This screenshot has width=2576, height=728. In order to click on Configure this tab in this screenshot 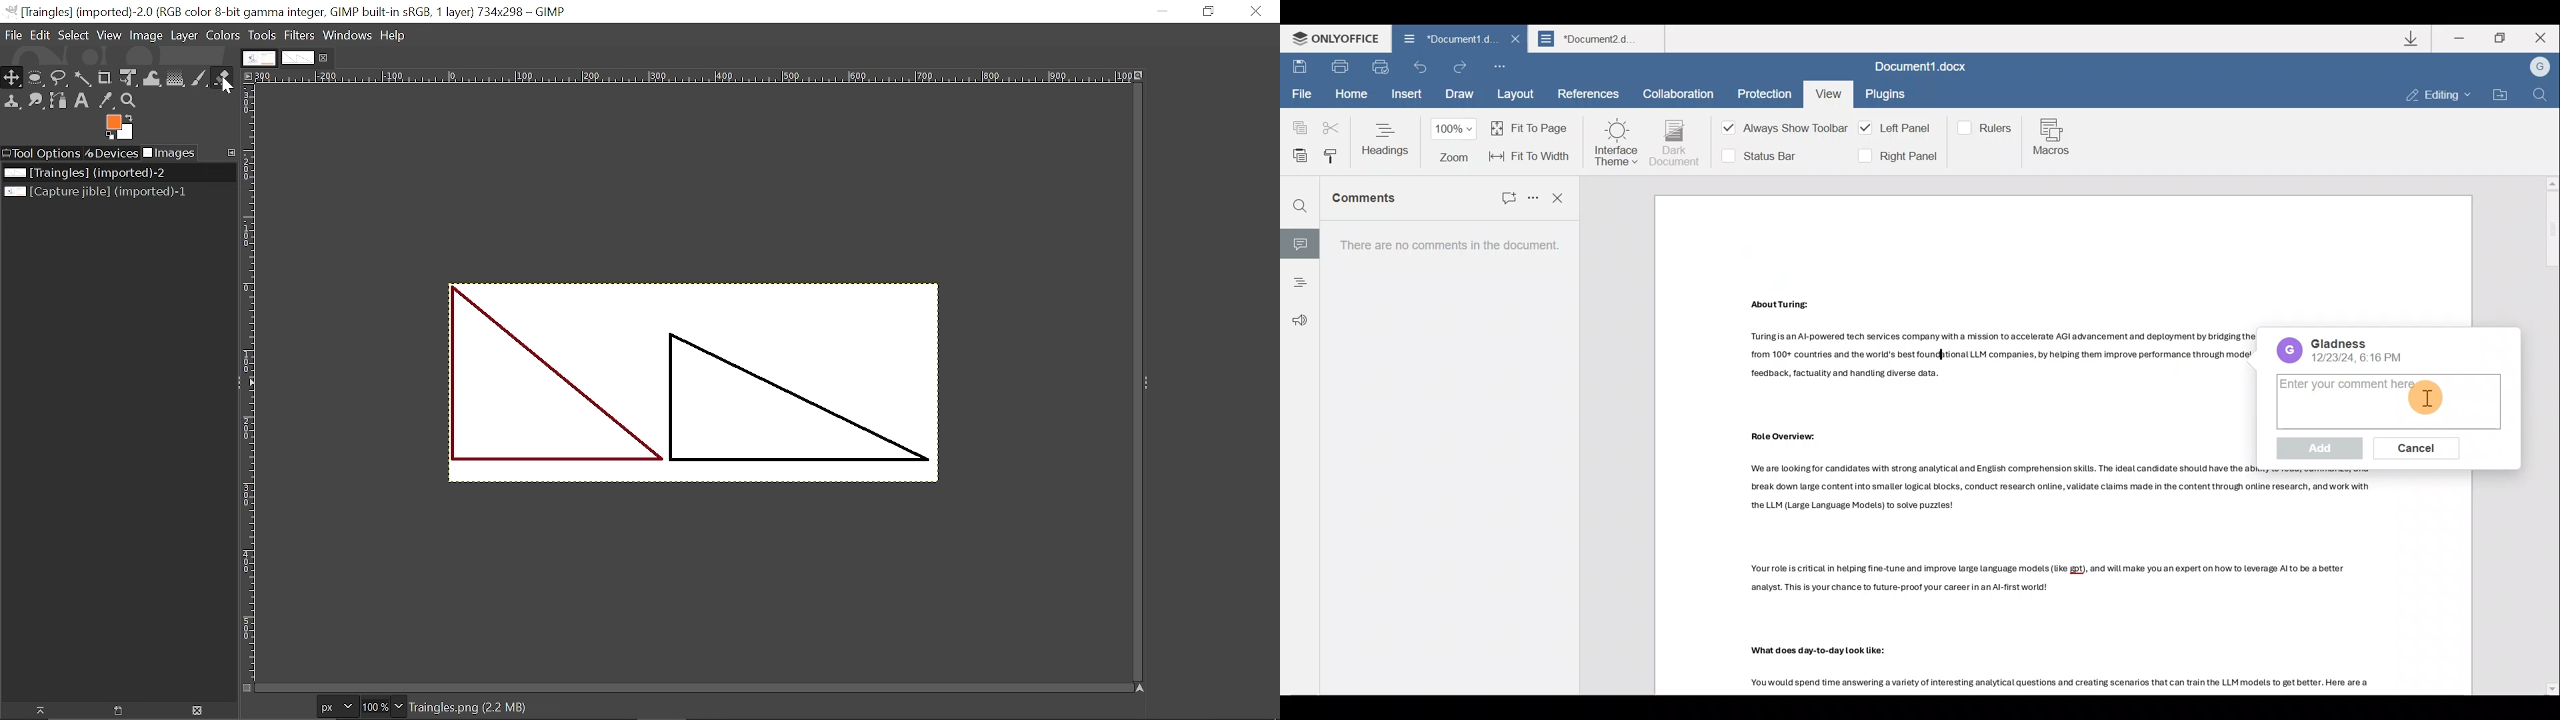, I will do `click(231, 152)`.